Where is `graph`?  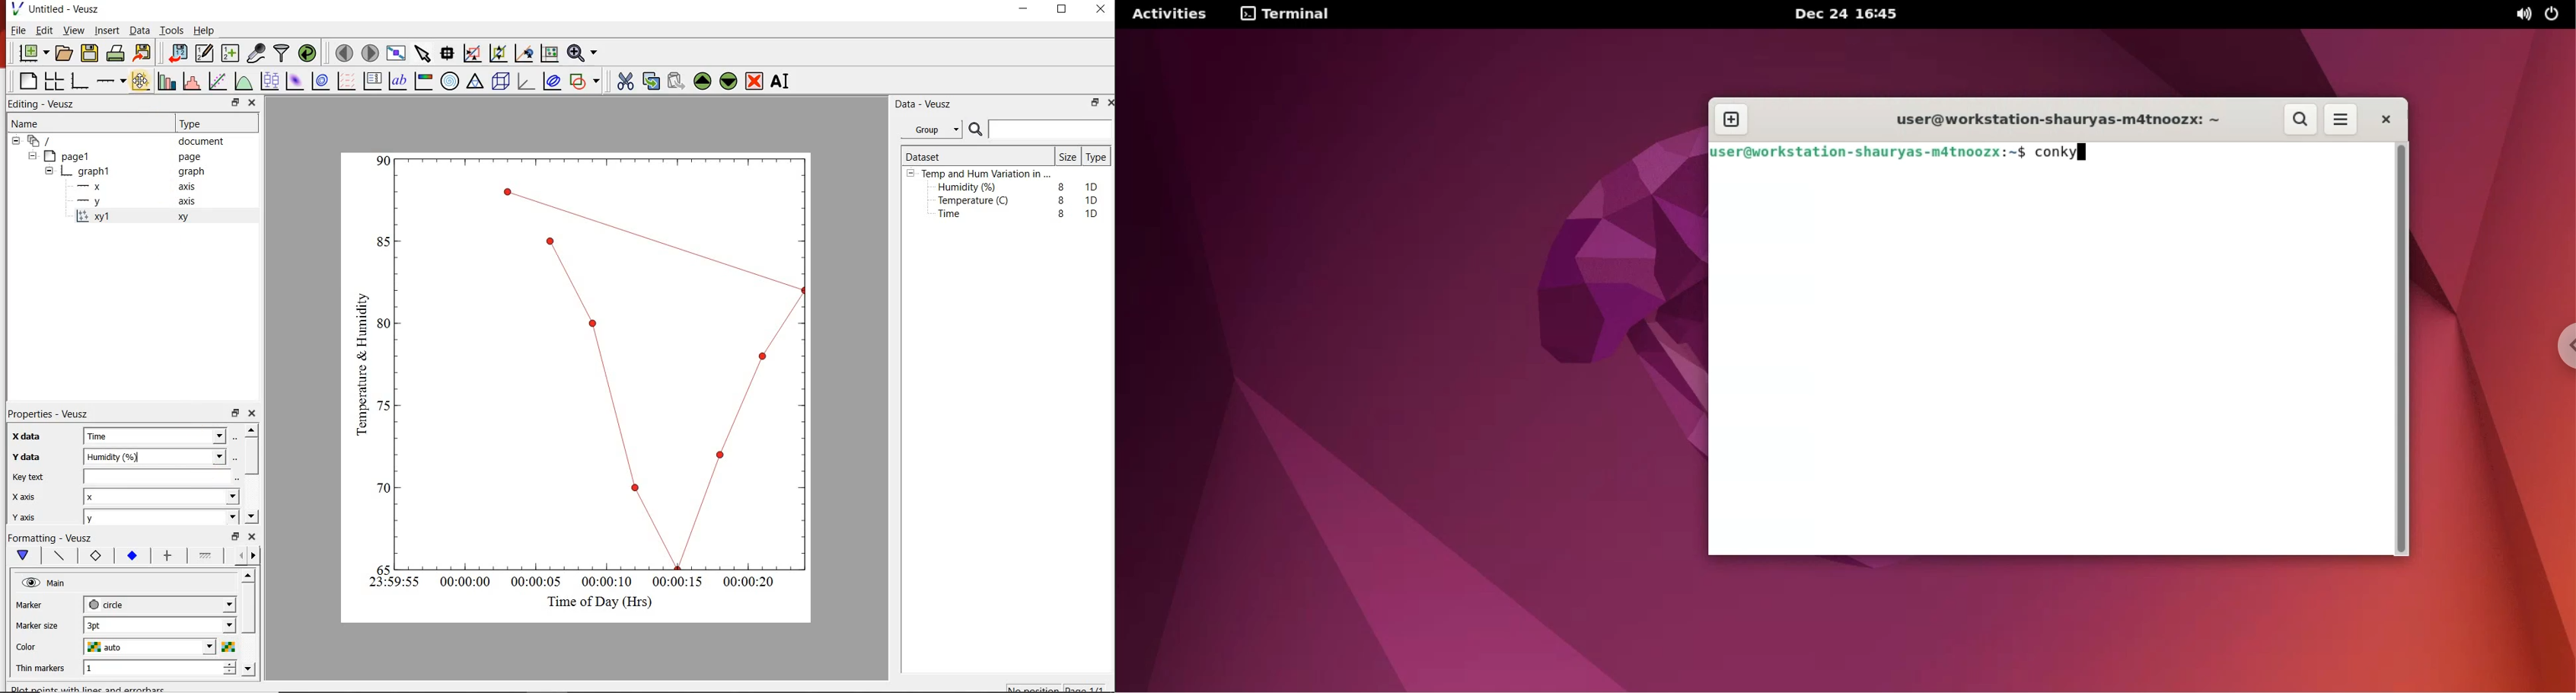 graph is located at coordinates (191, 173).